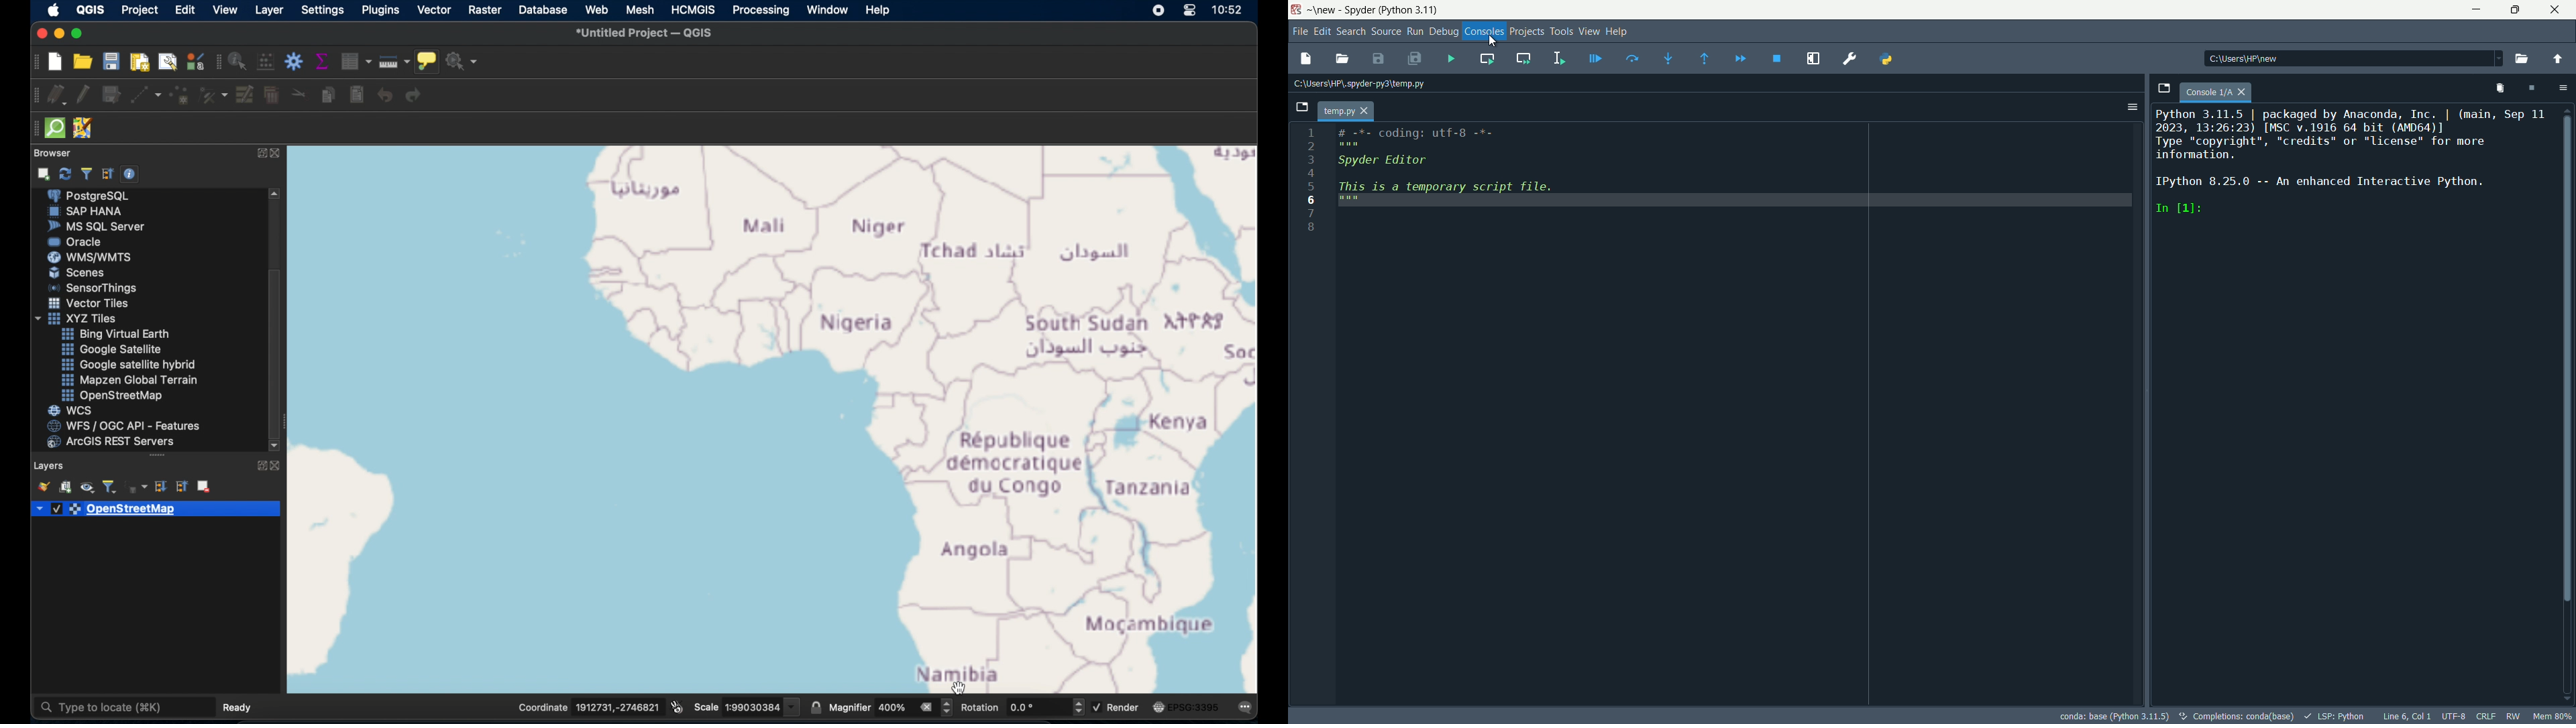 Image resolution: width=2576 pixels, height=728 pixels. What do you see at coordinates (2555, 10) in the screenshot?
I see `close` at bounding box center [2555, 10].